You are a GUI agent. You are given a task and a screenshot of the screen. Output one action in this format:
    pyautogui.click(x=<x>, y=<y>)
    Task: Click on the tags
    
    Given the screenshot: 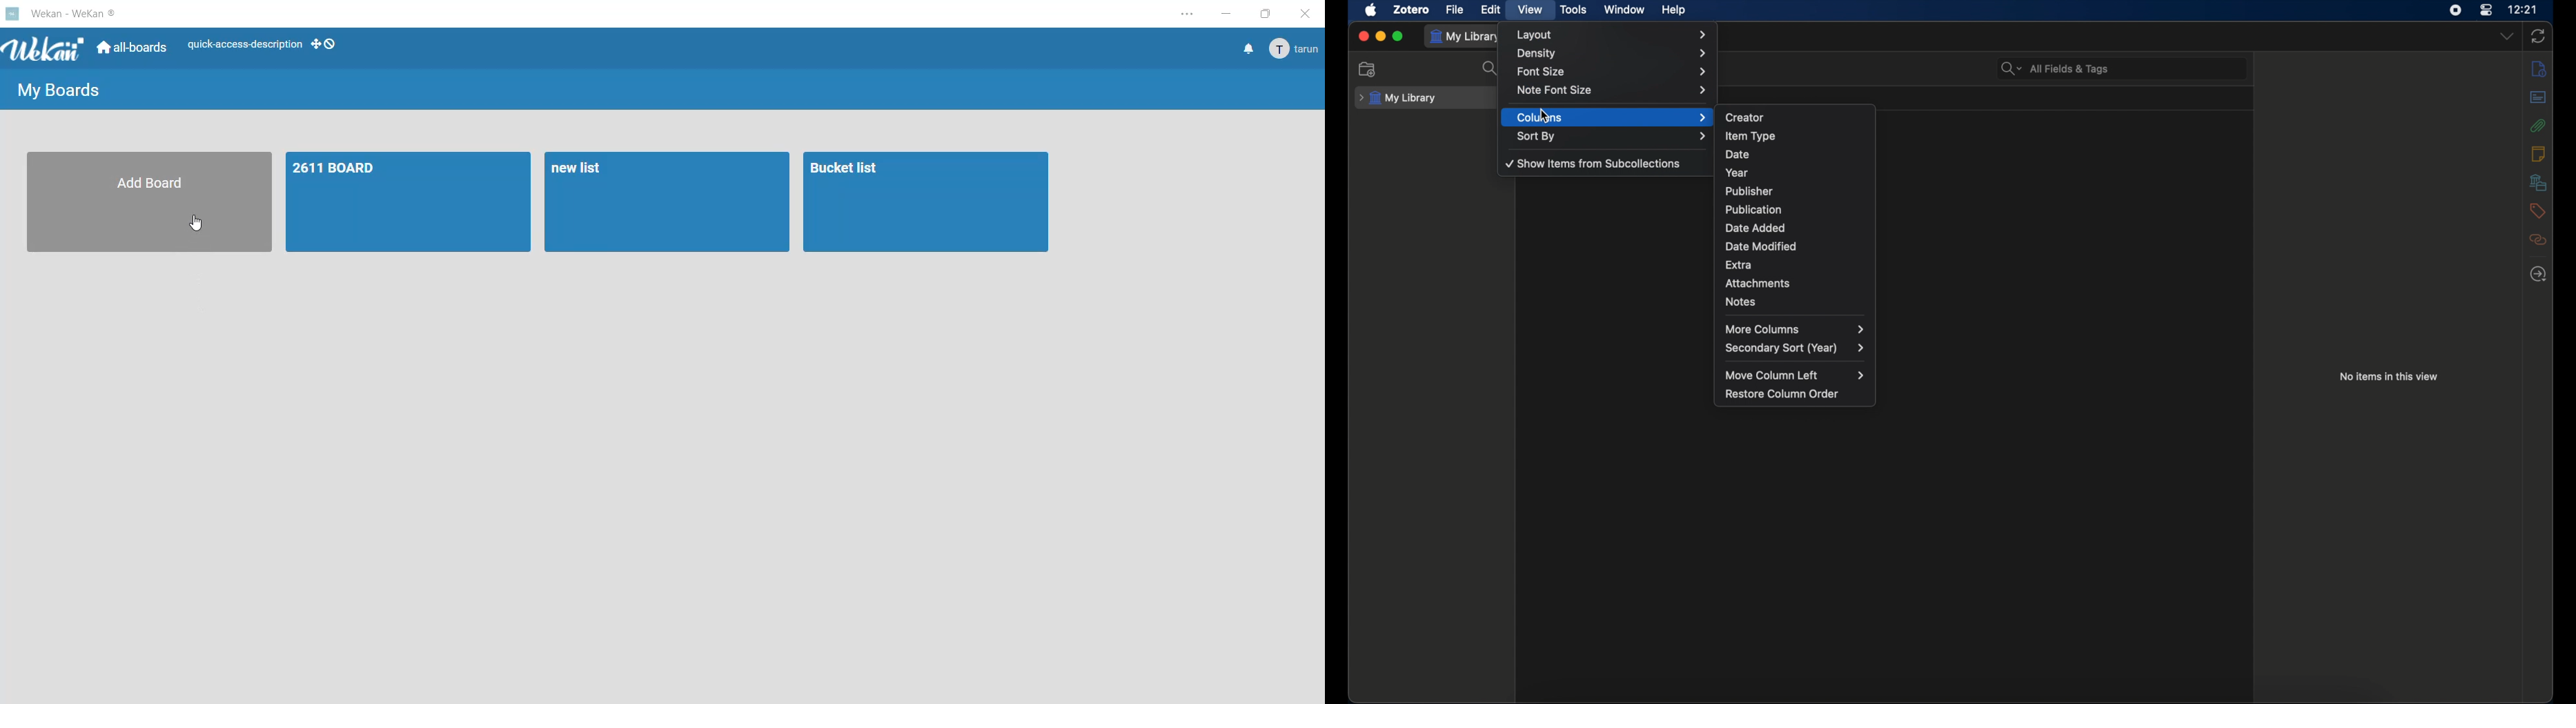 What is the action you would take?
    pyautogui.click(x=2537, y=211)
    